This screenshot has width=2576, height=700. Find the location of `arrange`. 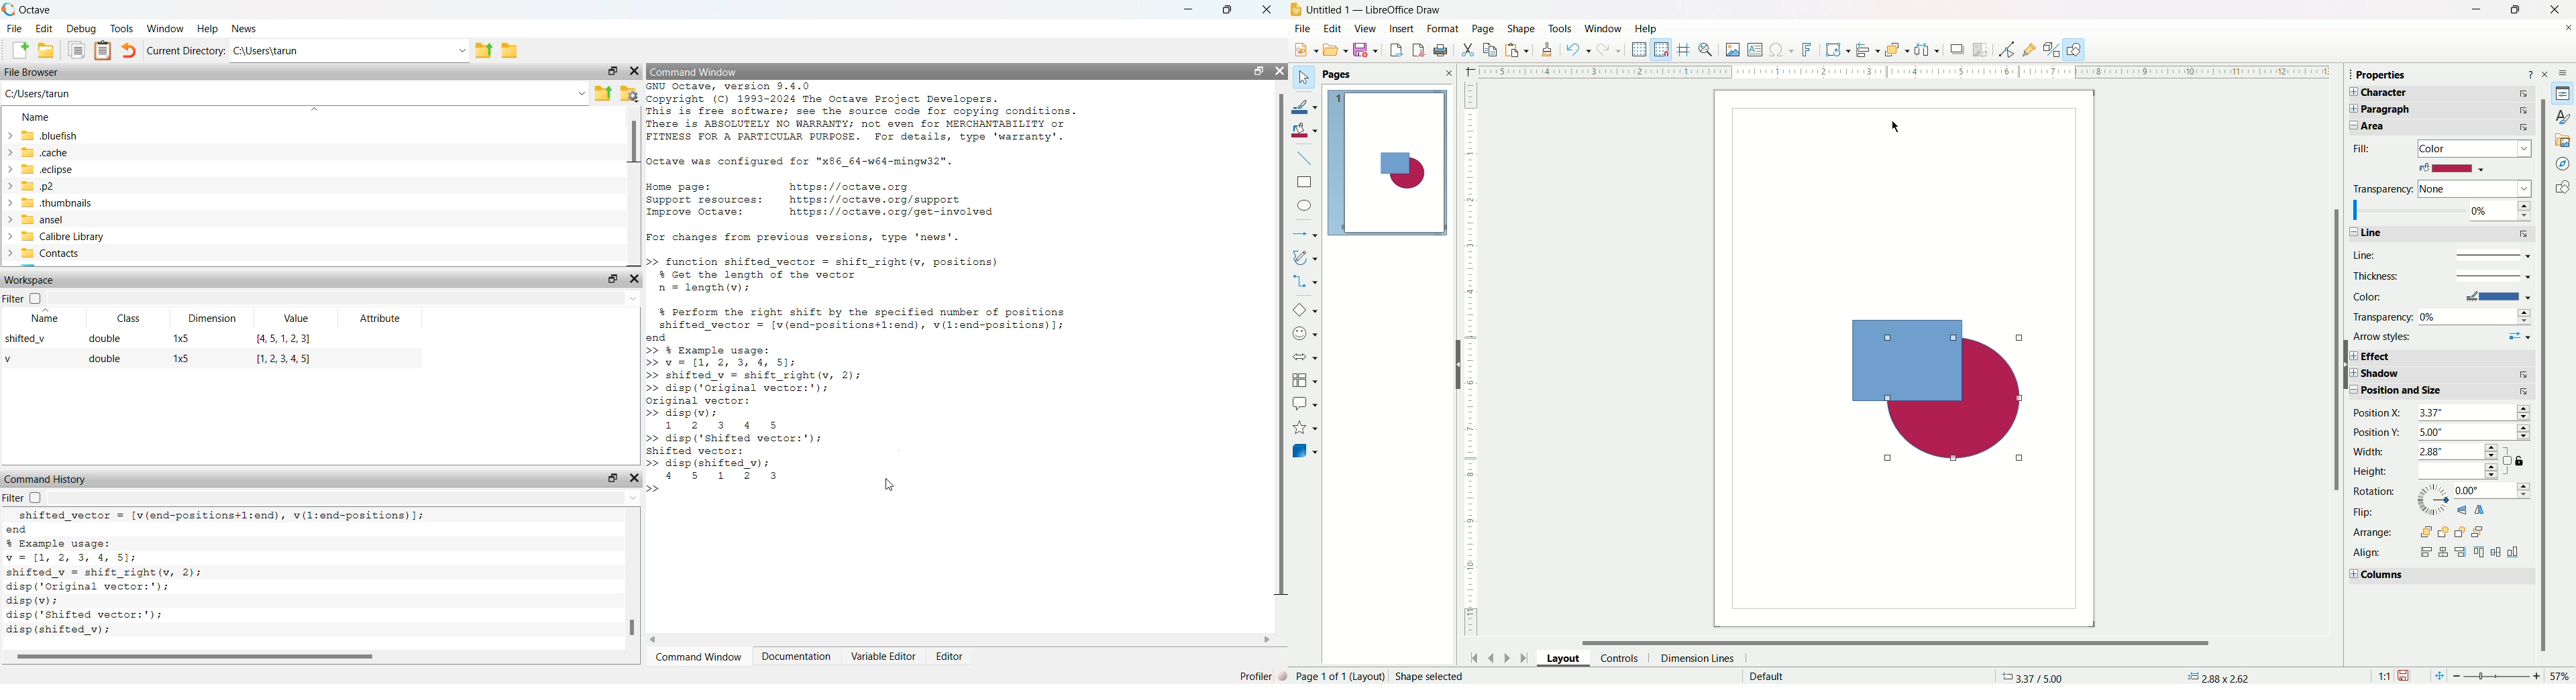

arrange is located at coordinates (2422, 531).